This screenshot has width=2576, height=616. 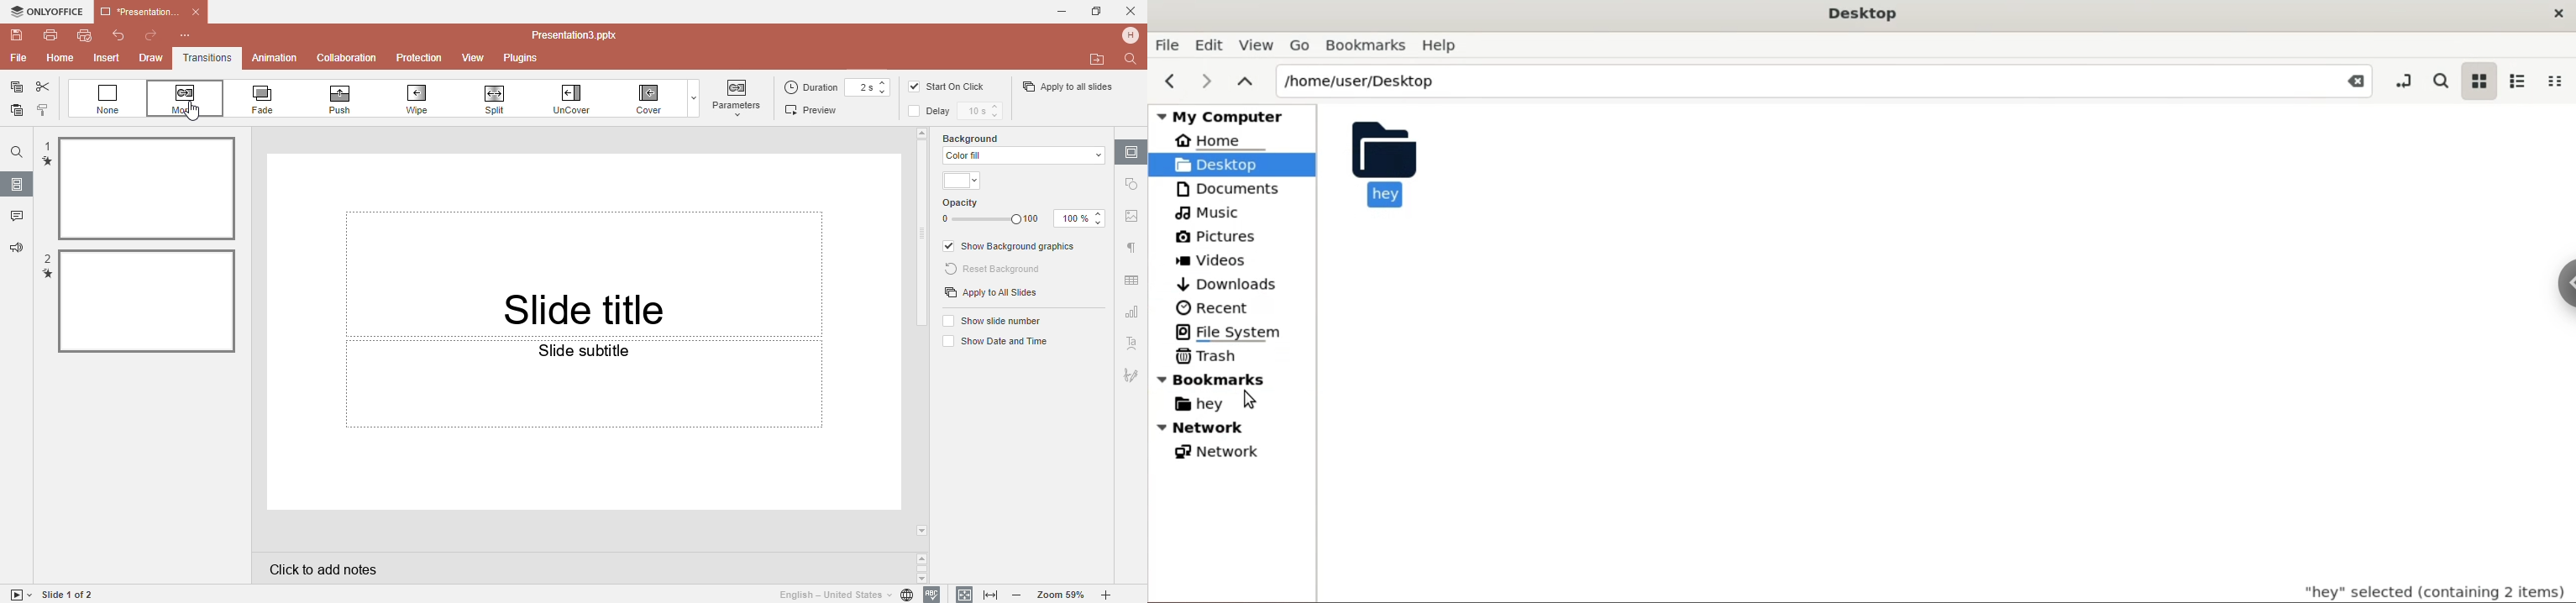 What do you see at coordinates (1131, 219) in the screenshot?
I see `Image settings` at bounding box center [1131, 219].